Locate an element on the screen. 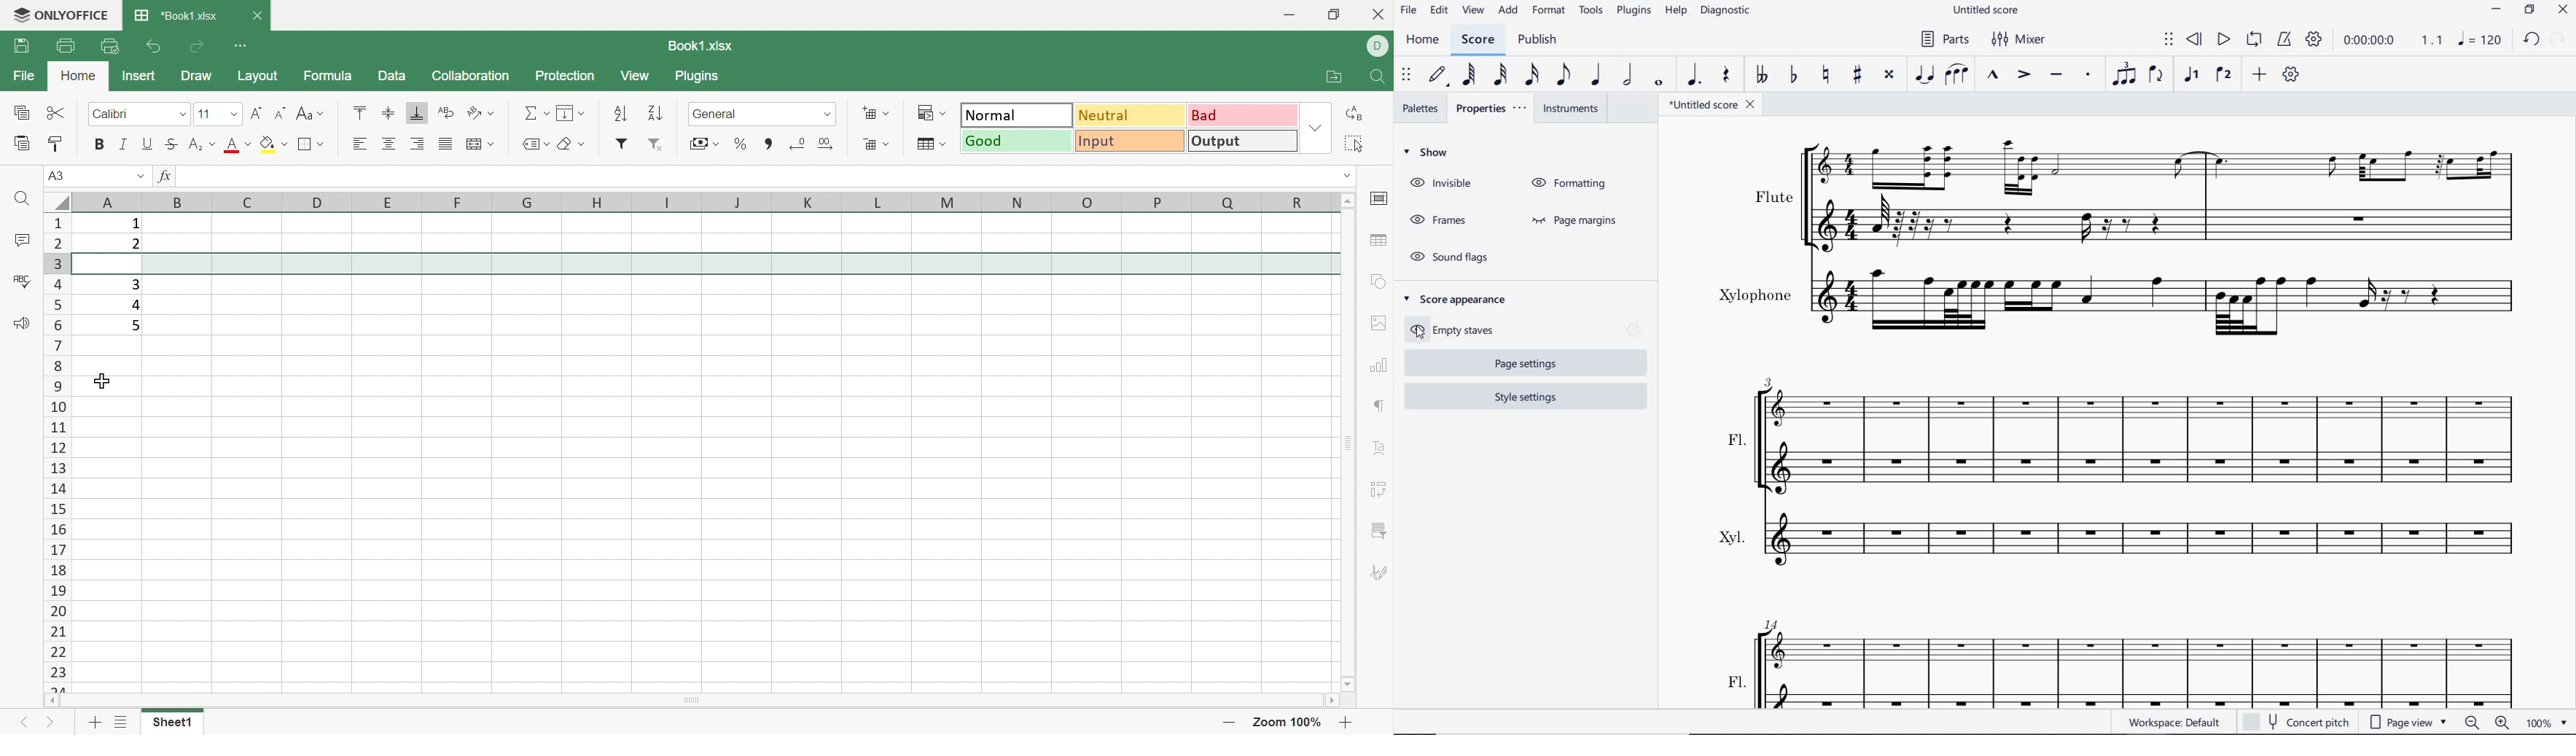 Image resolution: width=2576 pixels, height=756 pixels. Scroll Up is located at coordinates (1348, 200).